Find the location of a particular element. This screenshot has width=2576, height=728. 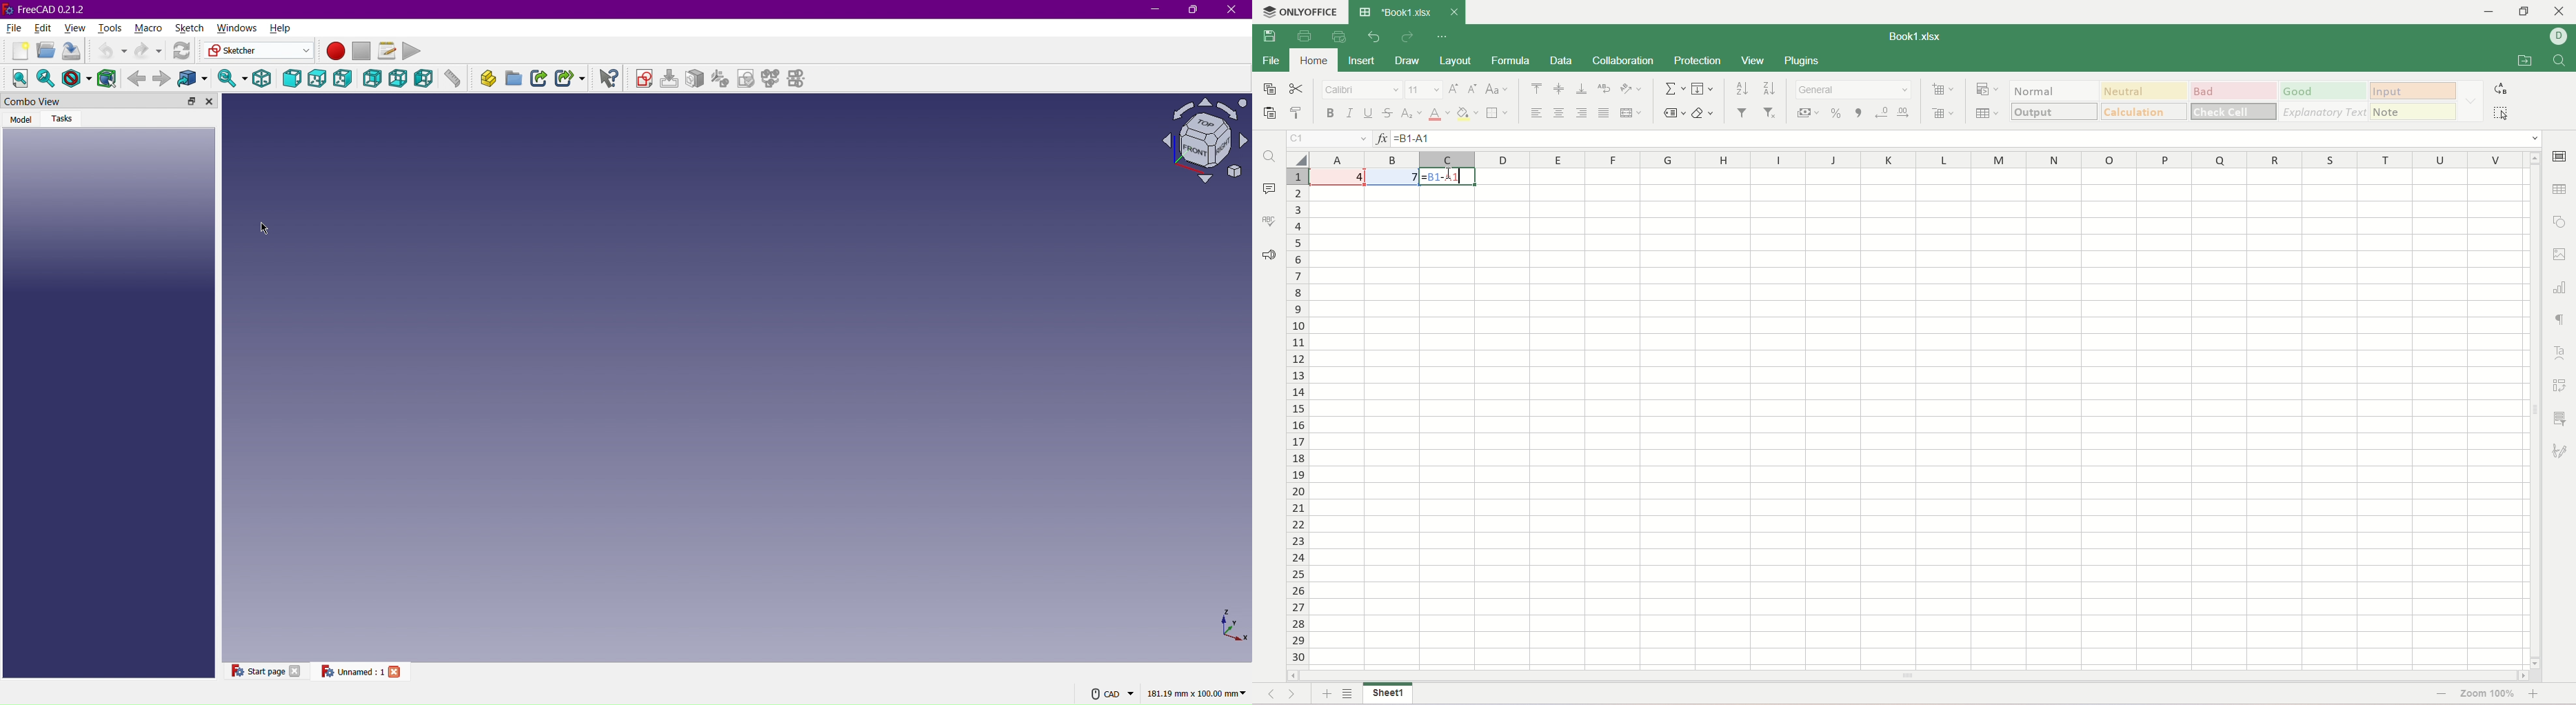

paragraph settings is located at coordinates (2564, 319).